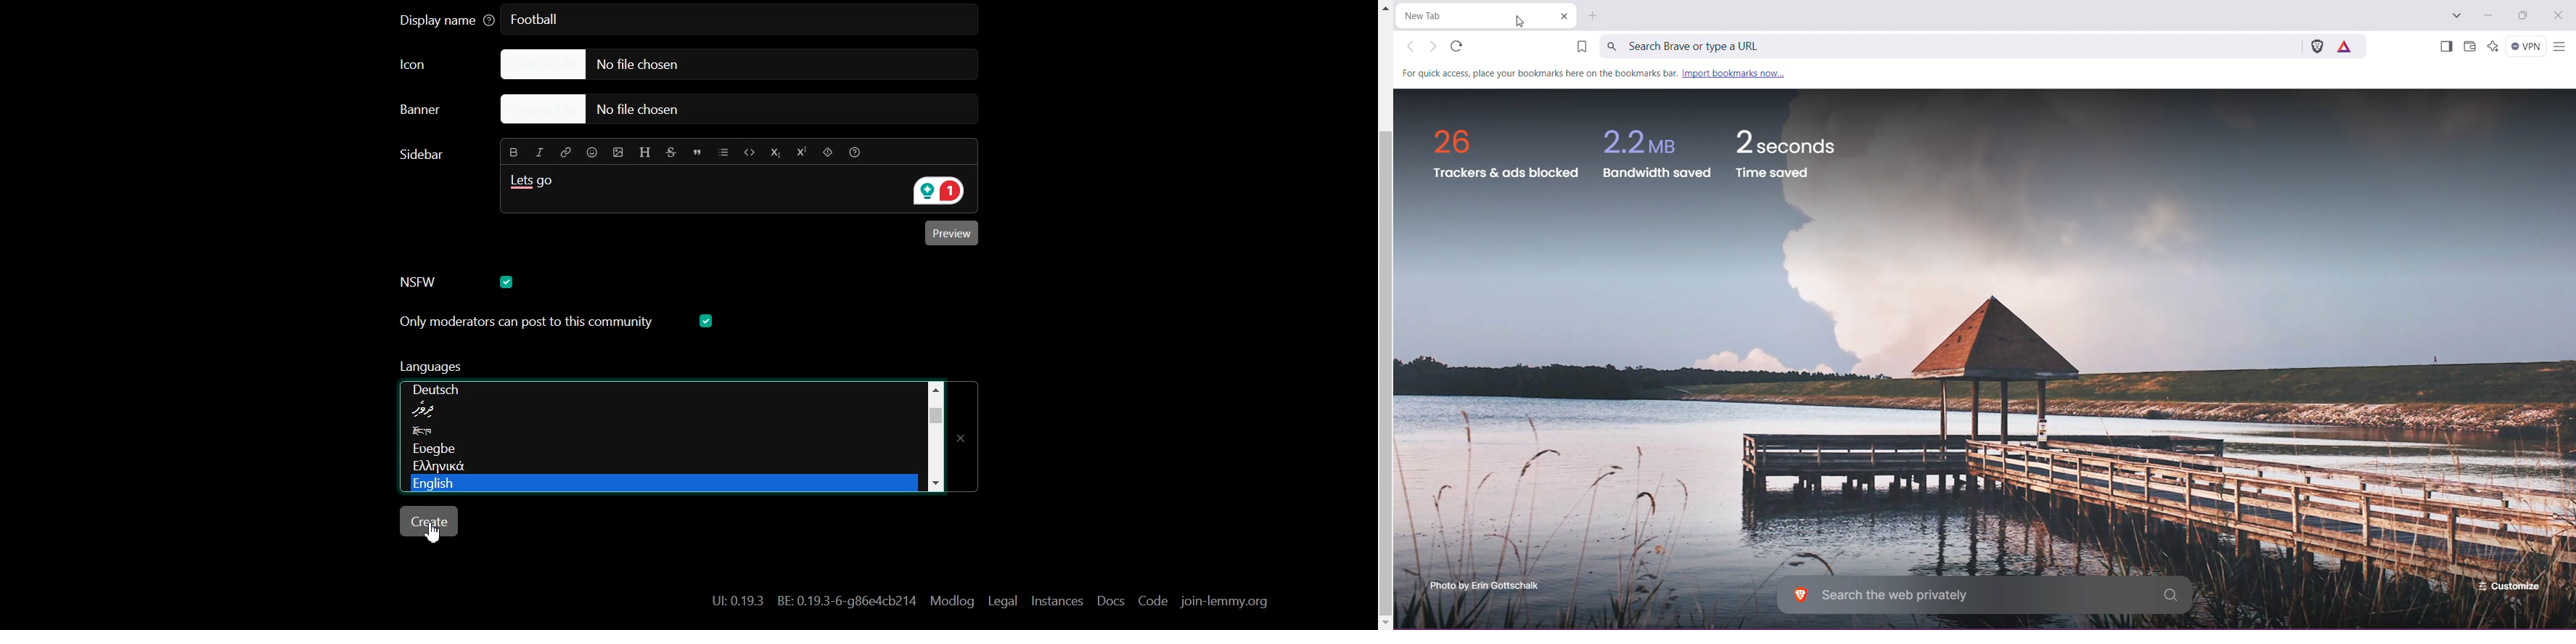 This screenshot has height=644, width=2576. I want to click on refresh, so click(1461, 47).